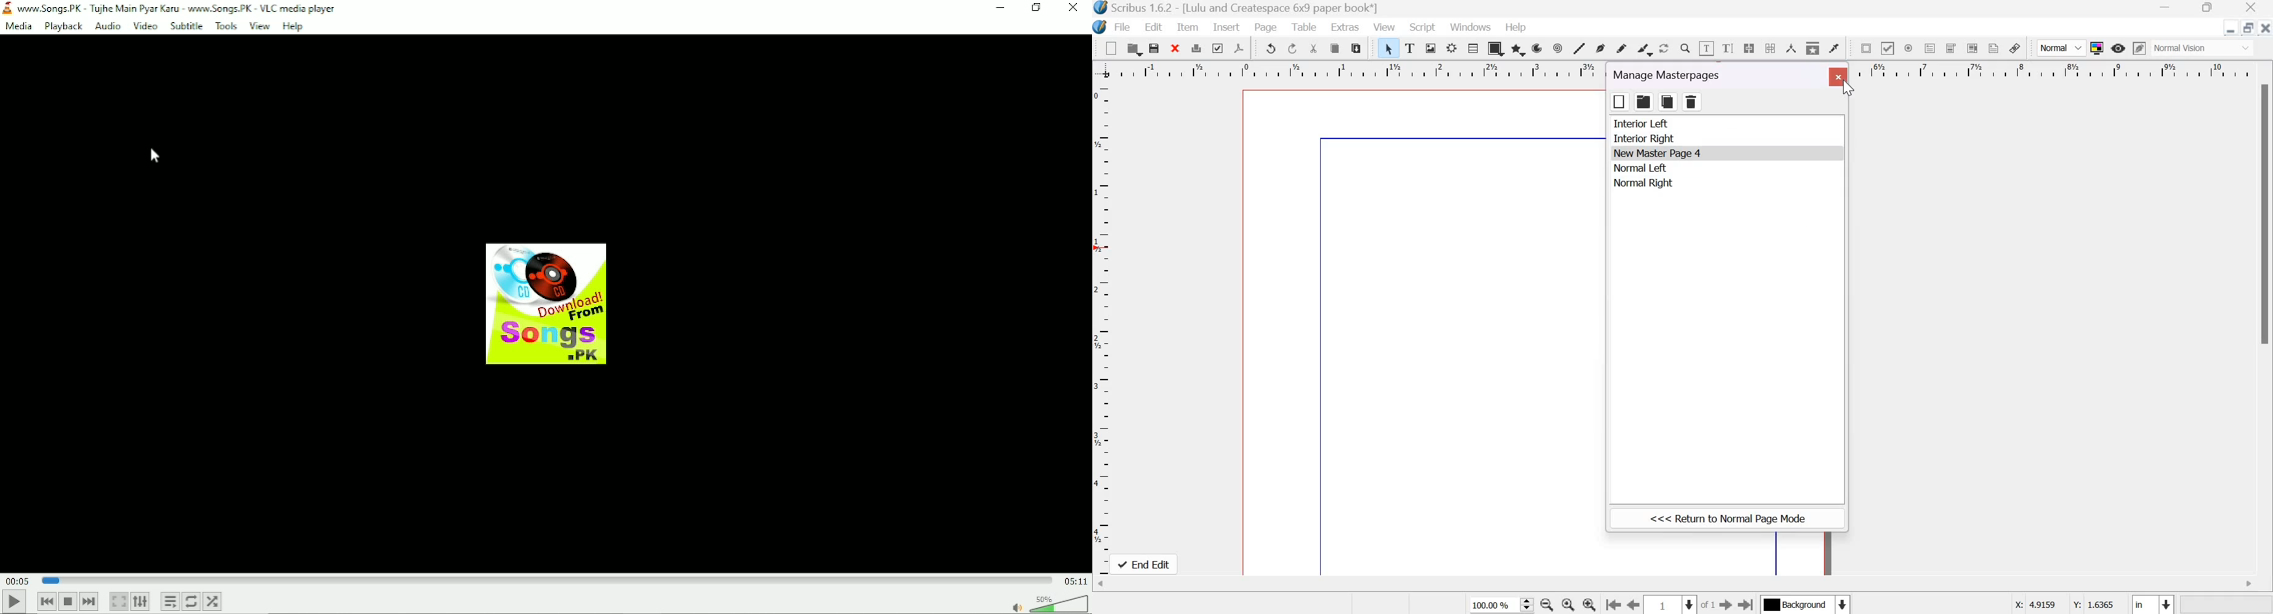 The width and height of the screenshot is (2296, 616). I want to click on PDF radio box, so click(1909, 48).